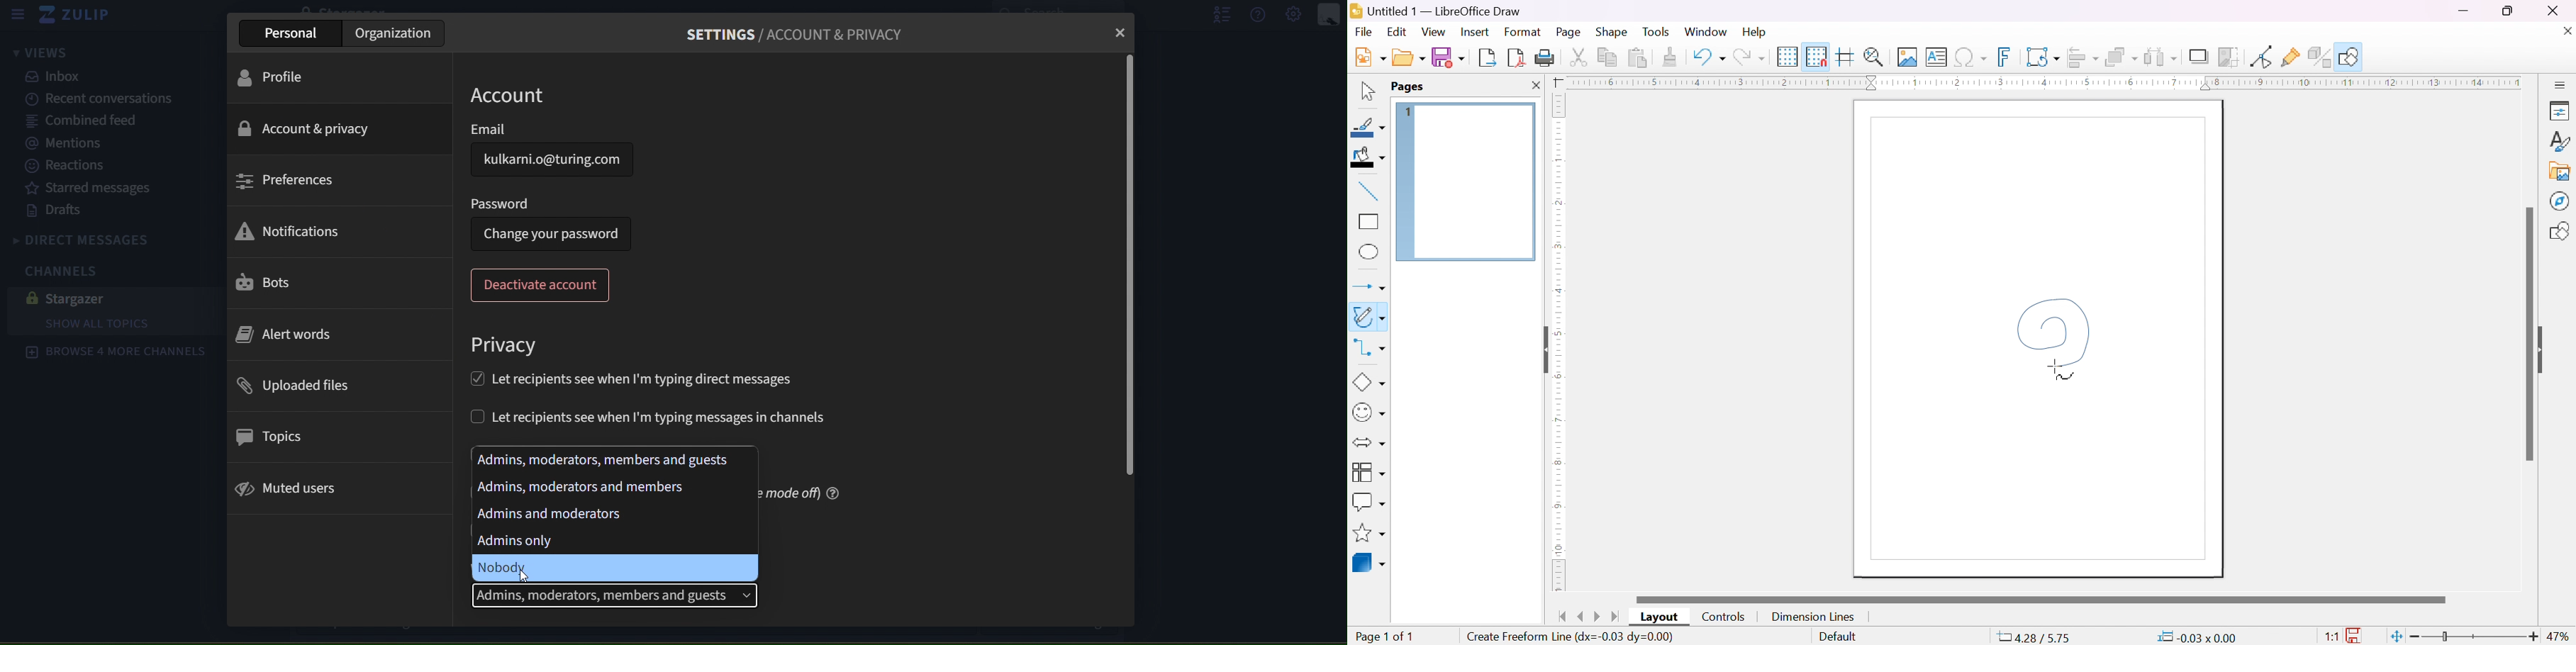 This screenshot has height=672, width=2576. Describe the element at coordinates (111, 237) in the screenshot. I see `direct messages` at that location.